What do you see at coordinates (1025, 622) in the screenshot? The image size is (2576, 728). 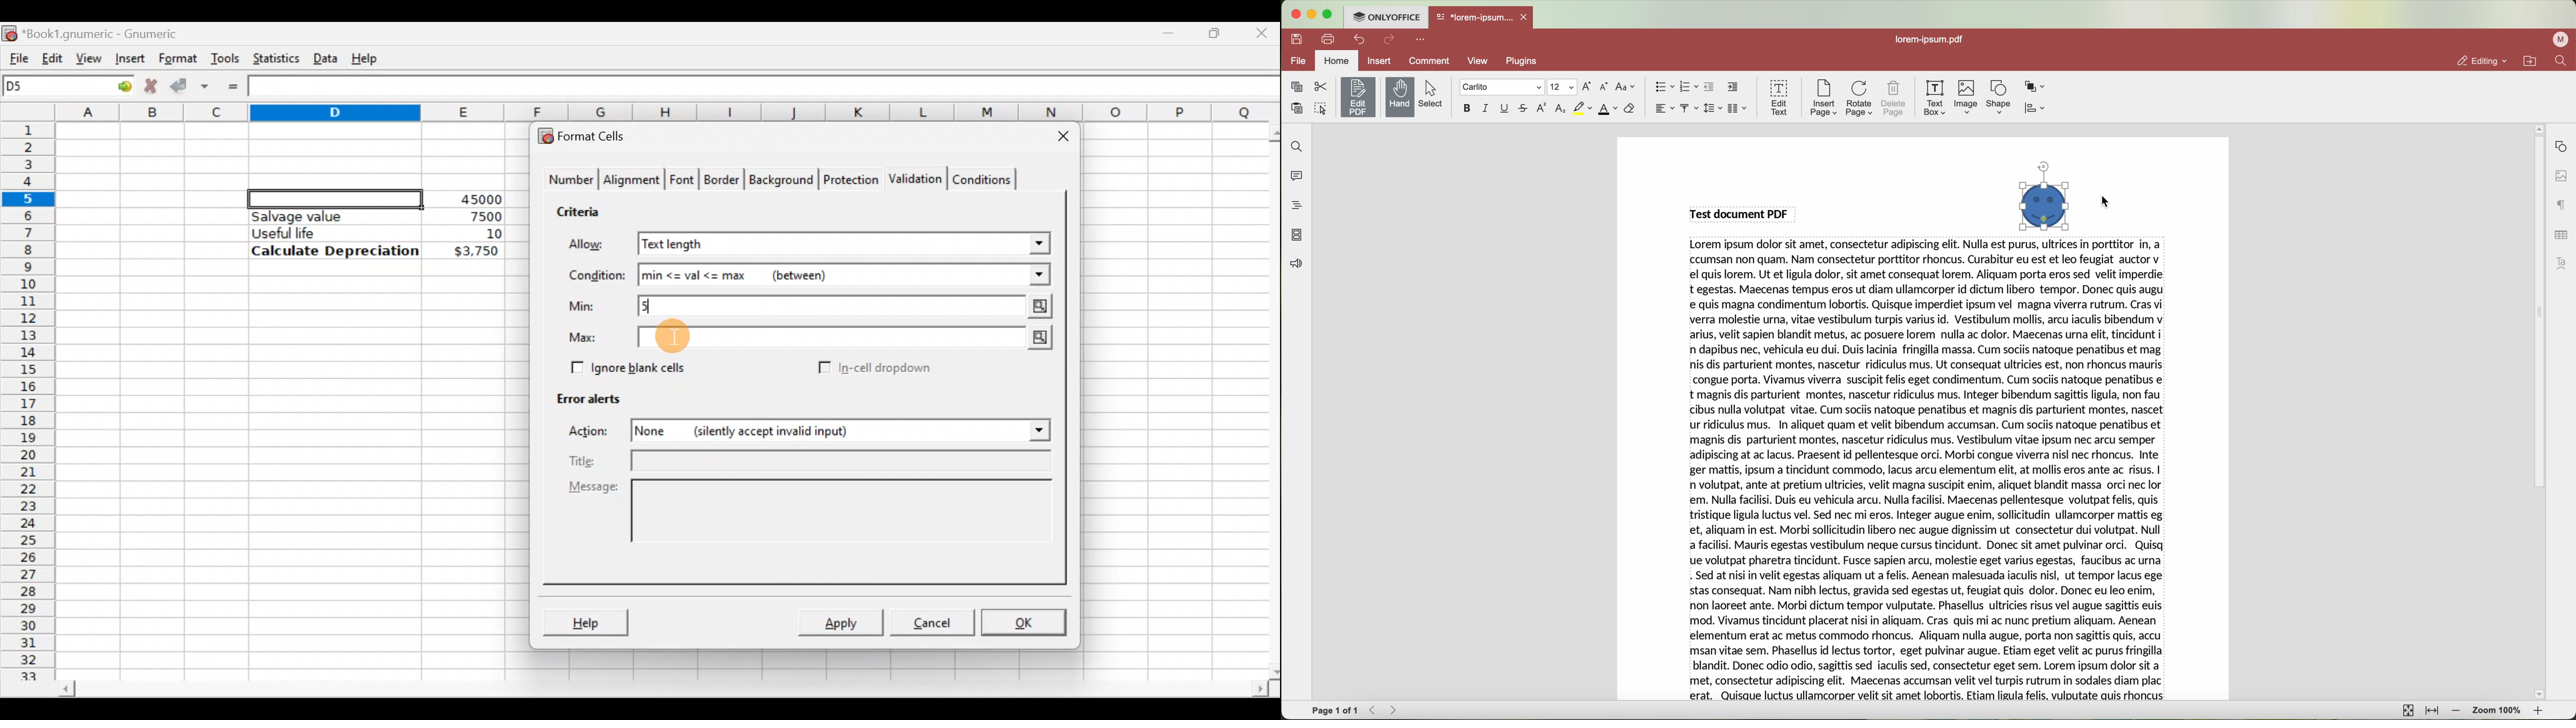 I see `OK` at bounding box center [1025, 622].